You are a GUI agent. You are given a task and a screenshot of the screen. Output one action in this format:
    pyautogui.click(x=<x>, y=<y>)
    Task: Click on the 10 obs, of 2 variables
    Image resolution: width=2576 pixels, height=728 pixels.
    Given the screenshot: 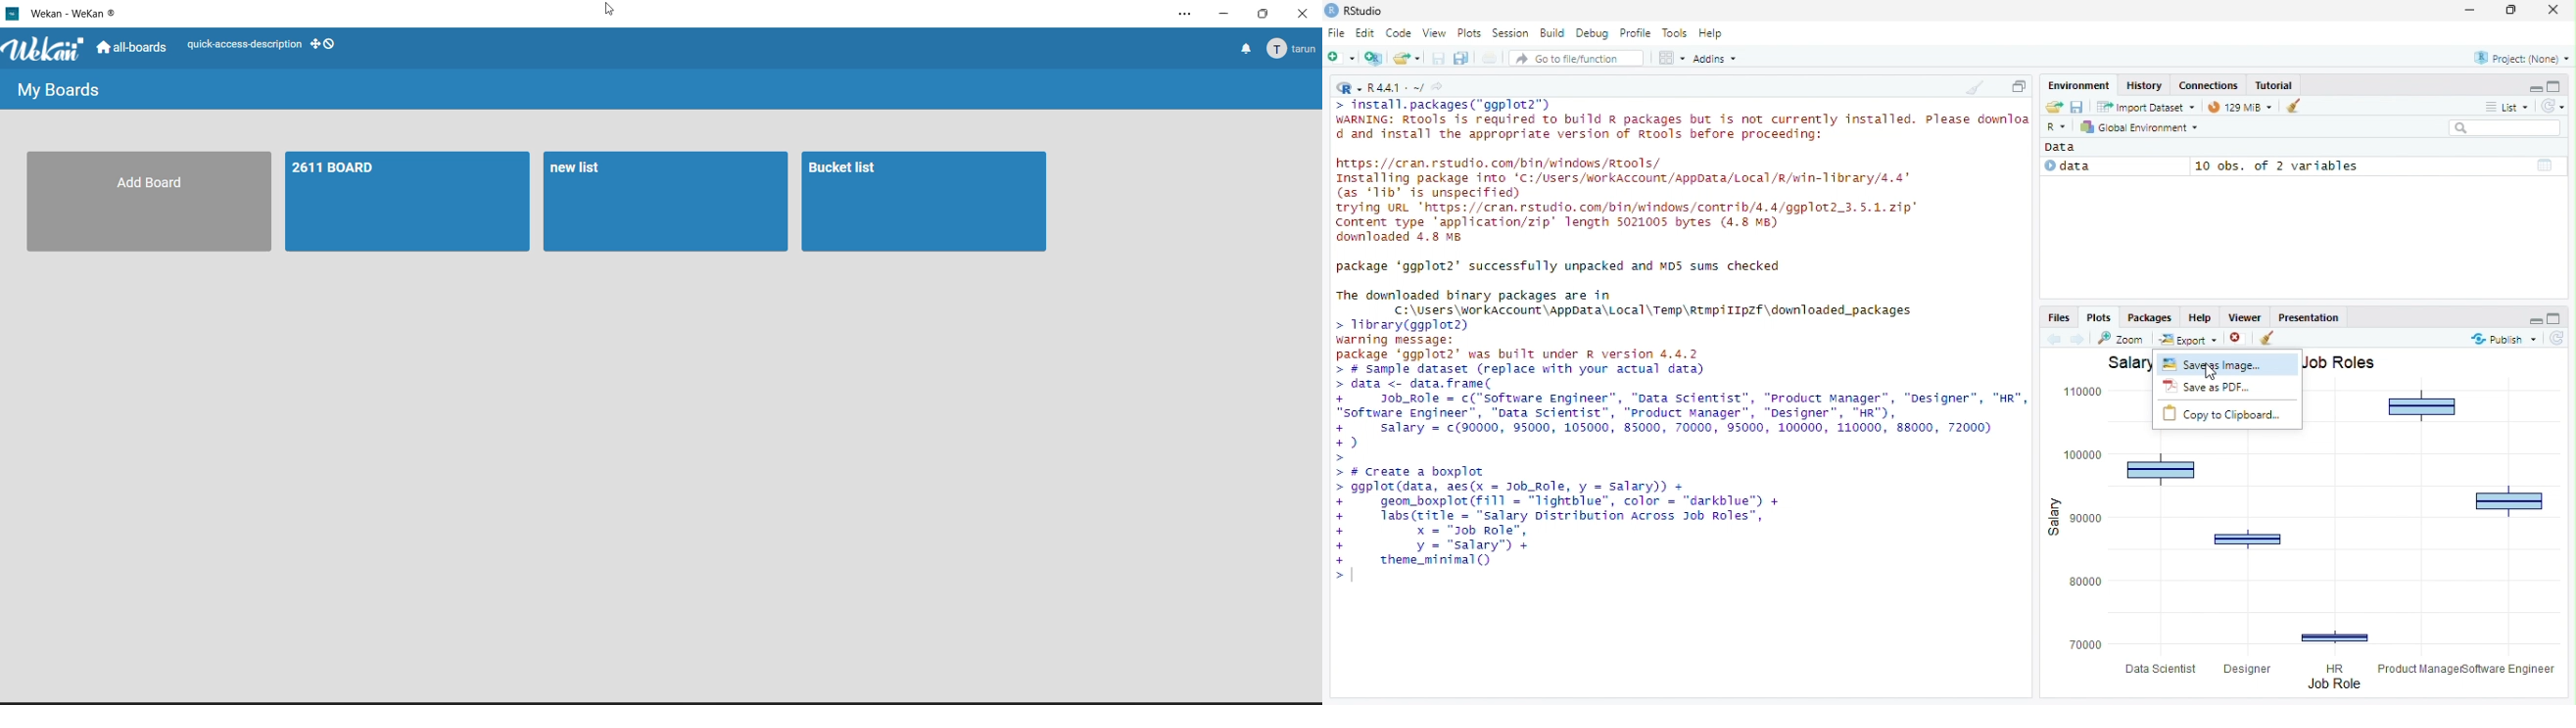 What is the action you would take?
    pyautogui.click(x=2378, y=165)
    